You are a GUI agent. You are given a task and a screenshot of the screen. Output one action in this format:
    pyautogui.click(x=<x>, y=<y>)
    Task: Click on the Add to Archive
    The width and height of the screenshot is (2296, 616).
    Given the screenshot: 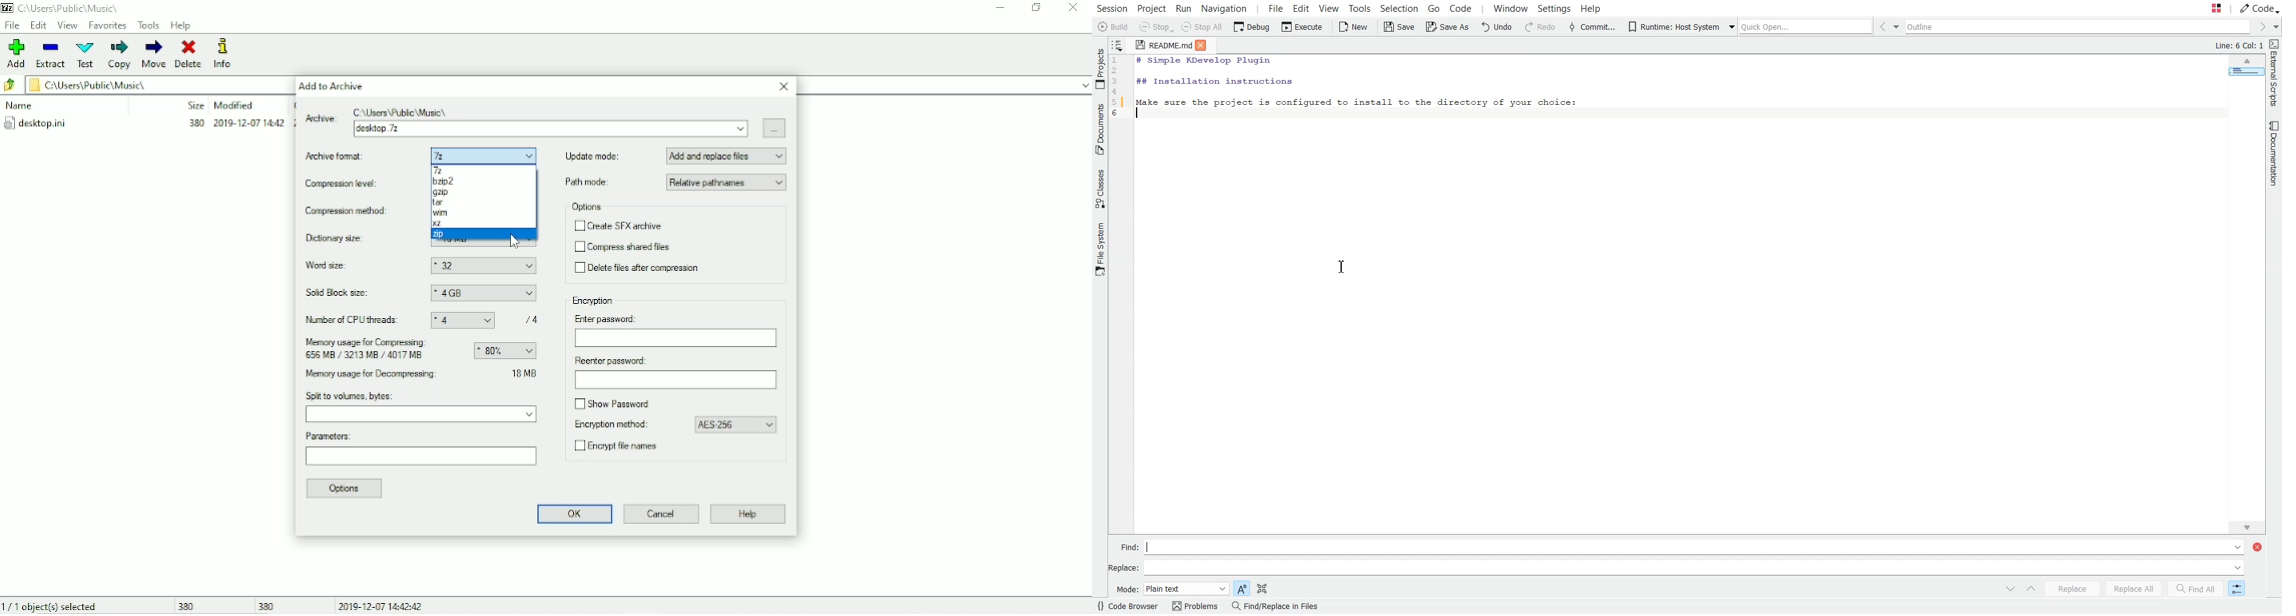 What is the action you would take?
    pyautogui.click(x=331, y=86)
    